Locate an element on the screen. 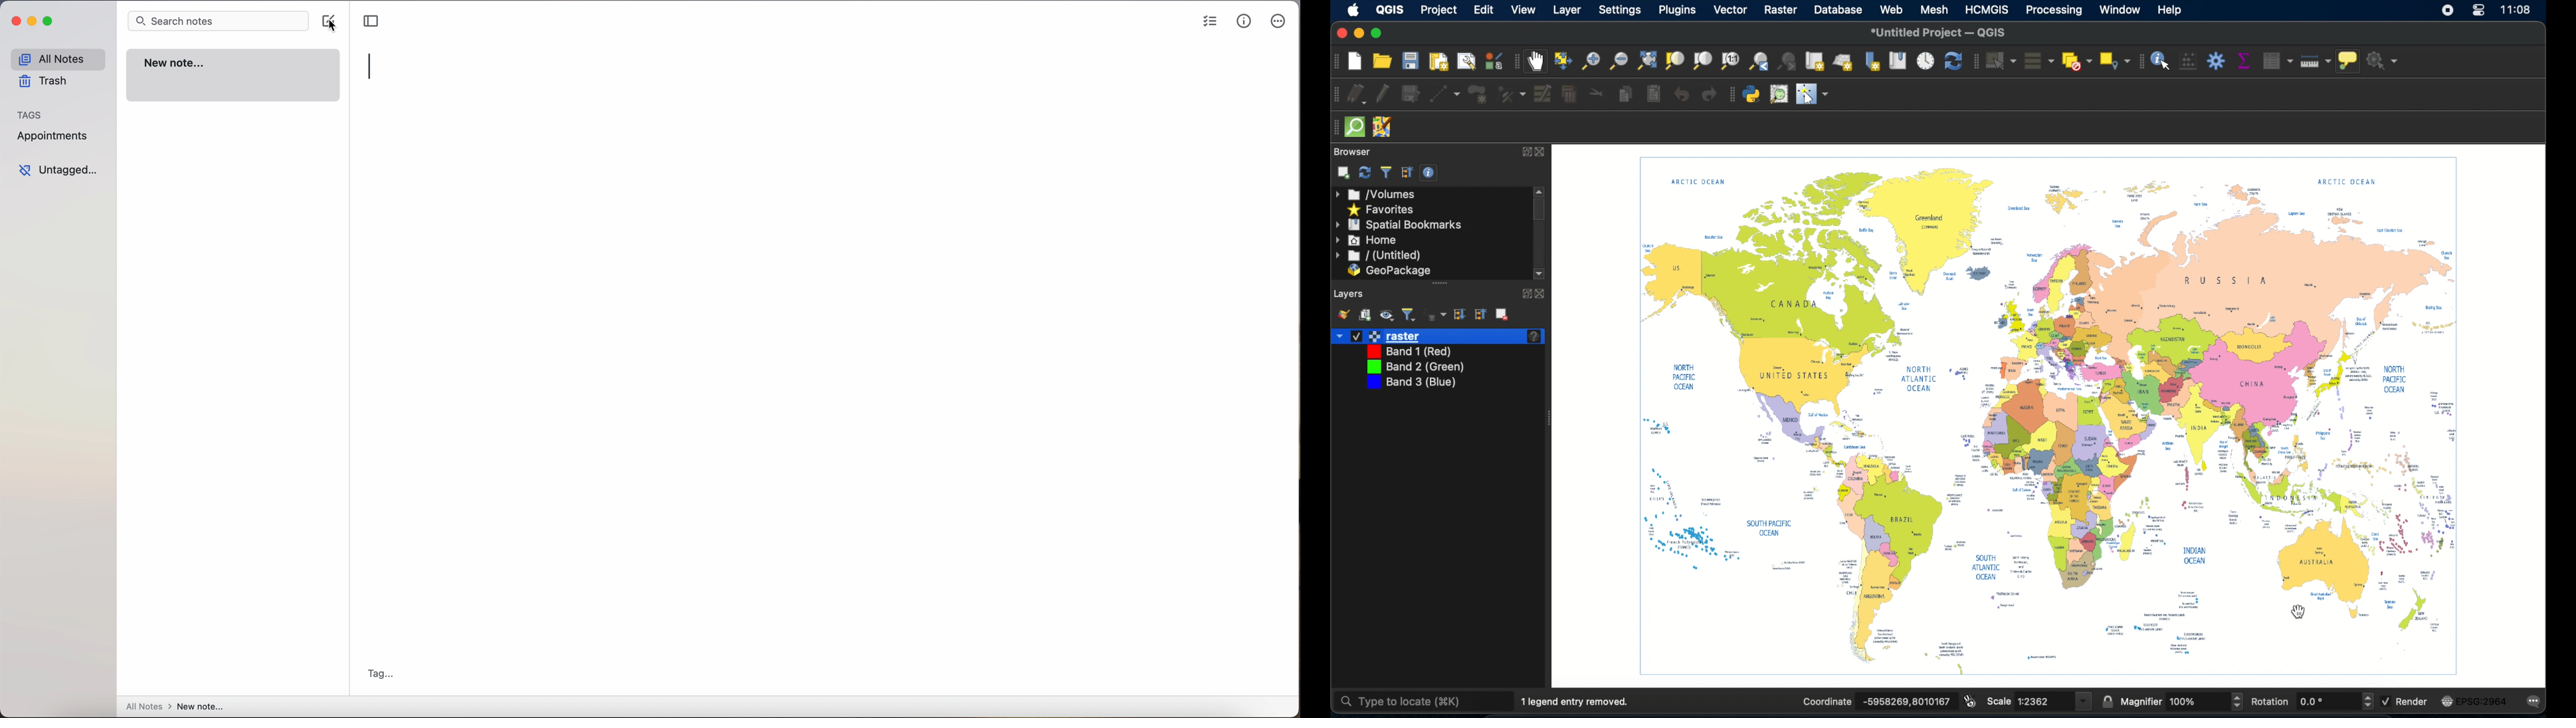  tag is located at coordinates (391, 679).